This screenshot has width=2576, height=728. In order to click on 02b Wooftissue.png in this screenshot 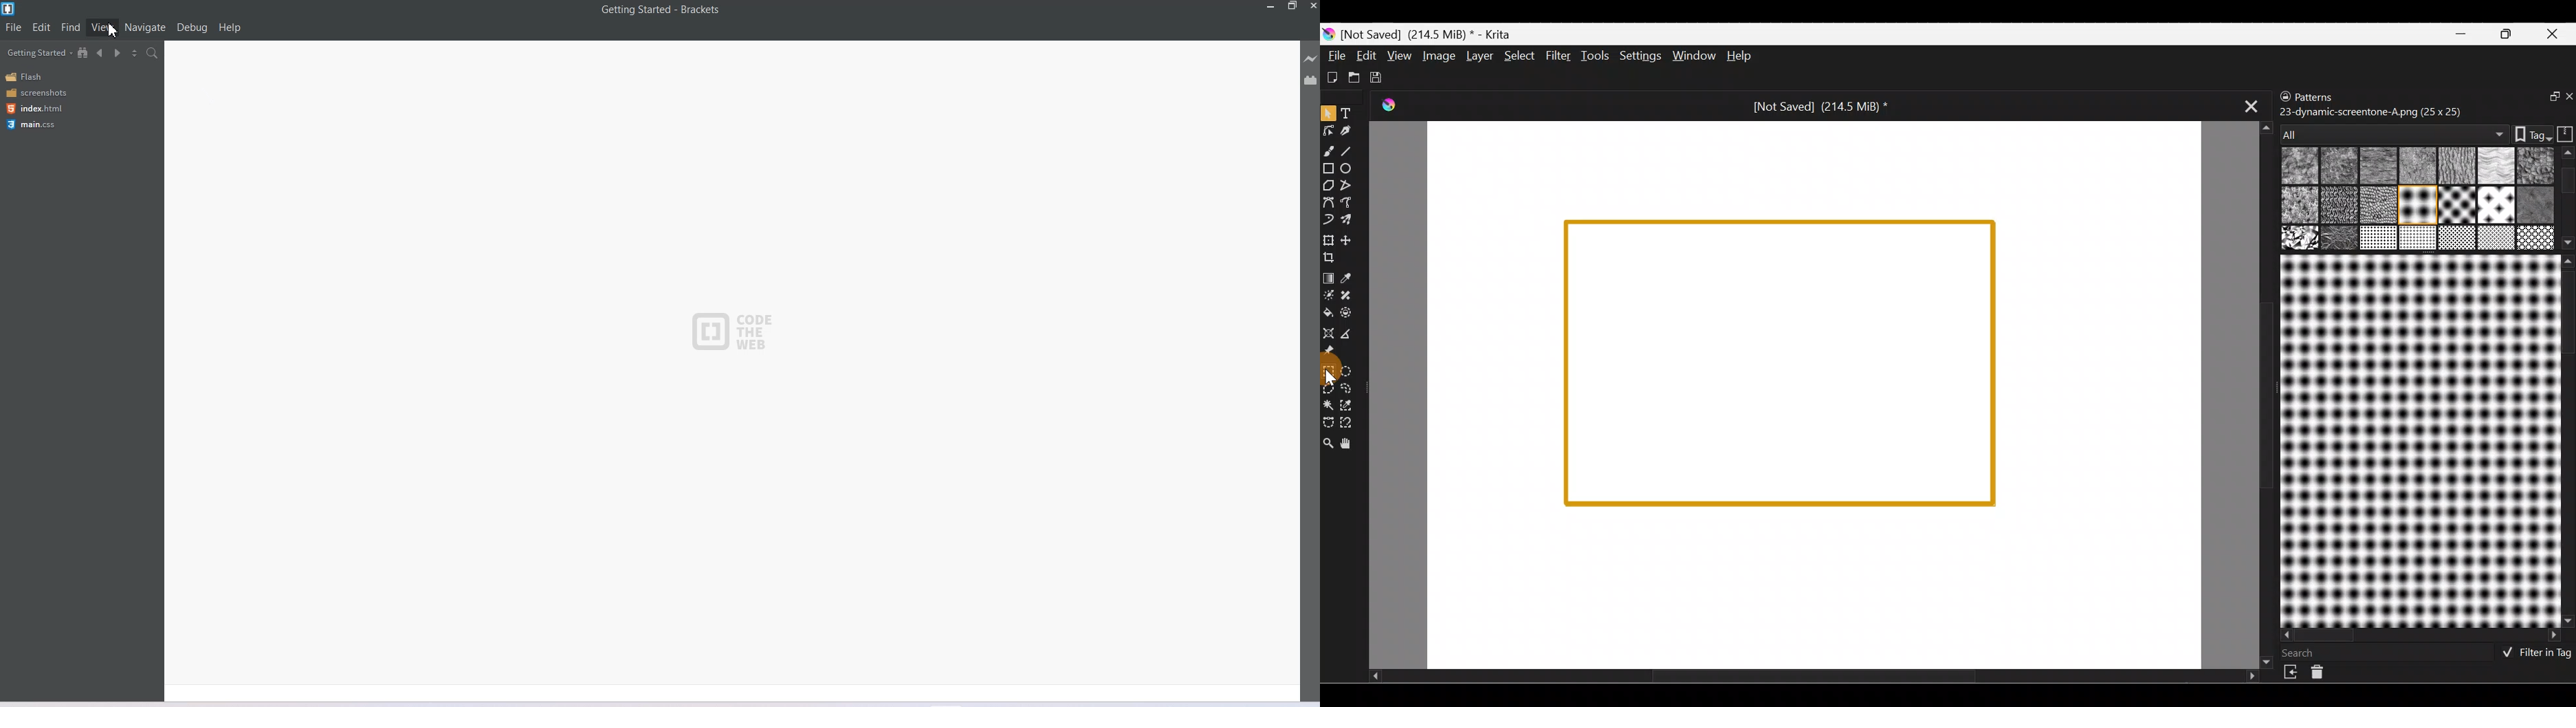, I will do `click(2375, 166)`.